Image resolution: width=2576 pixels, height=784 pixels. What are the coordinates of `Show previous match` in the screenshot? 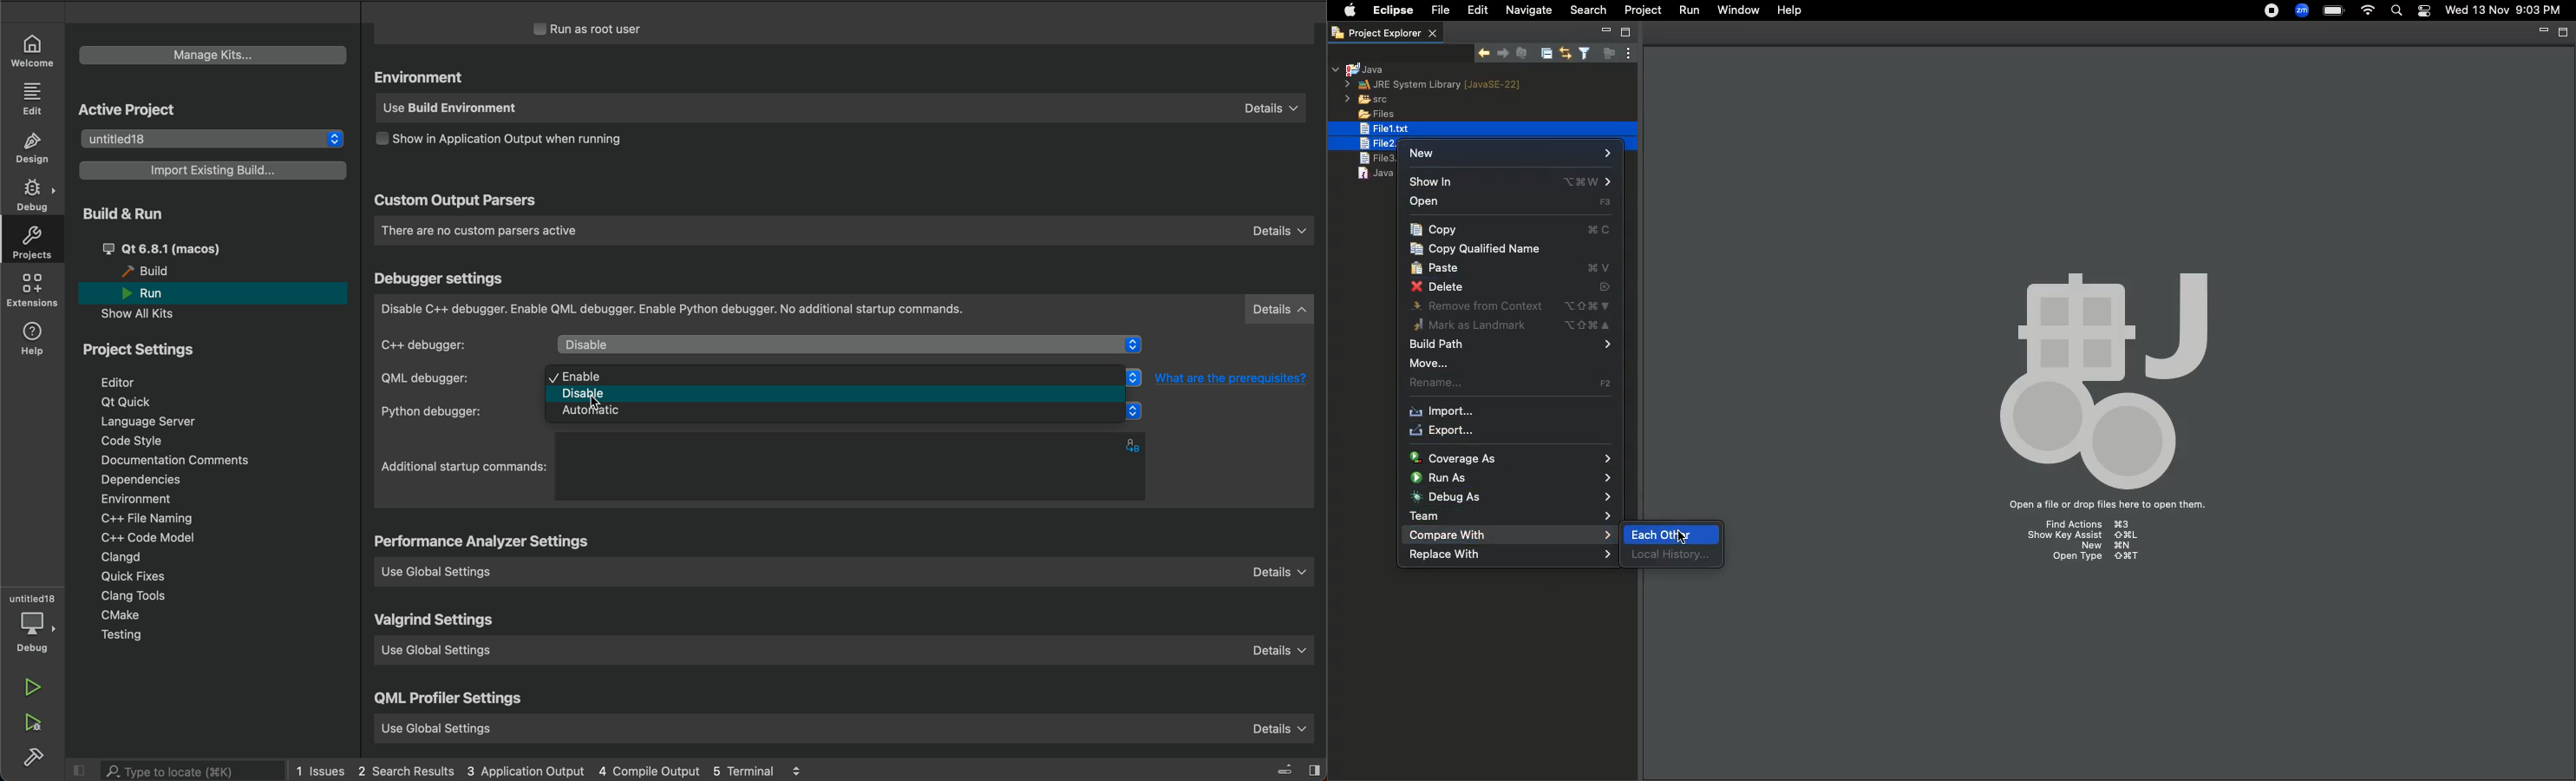 It's located at (1505, 53).